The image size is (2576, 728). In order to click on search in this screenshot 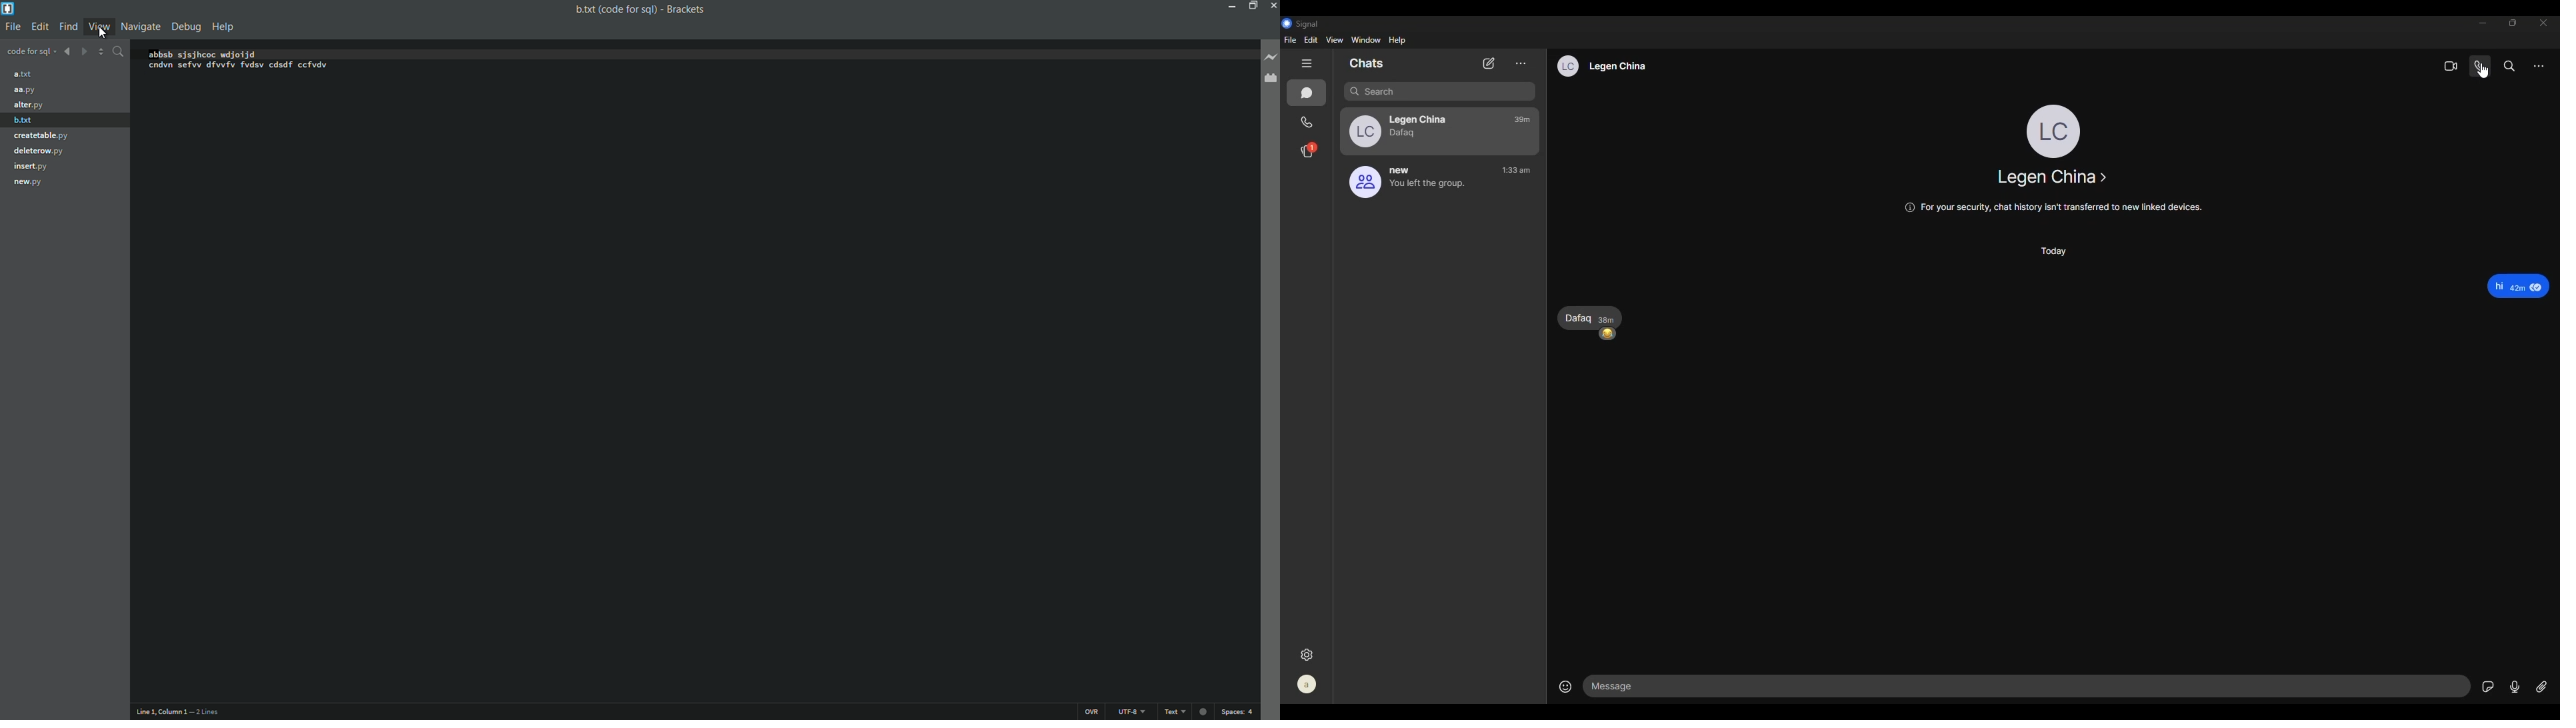, I will do `click(2509, 66)`.